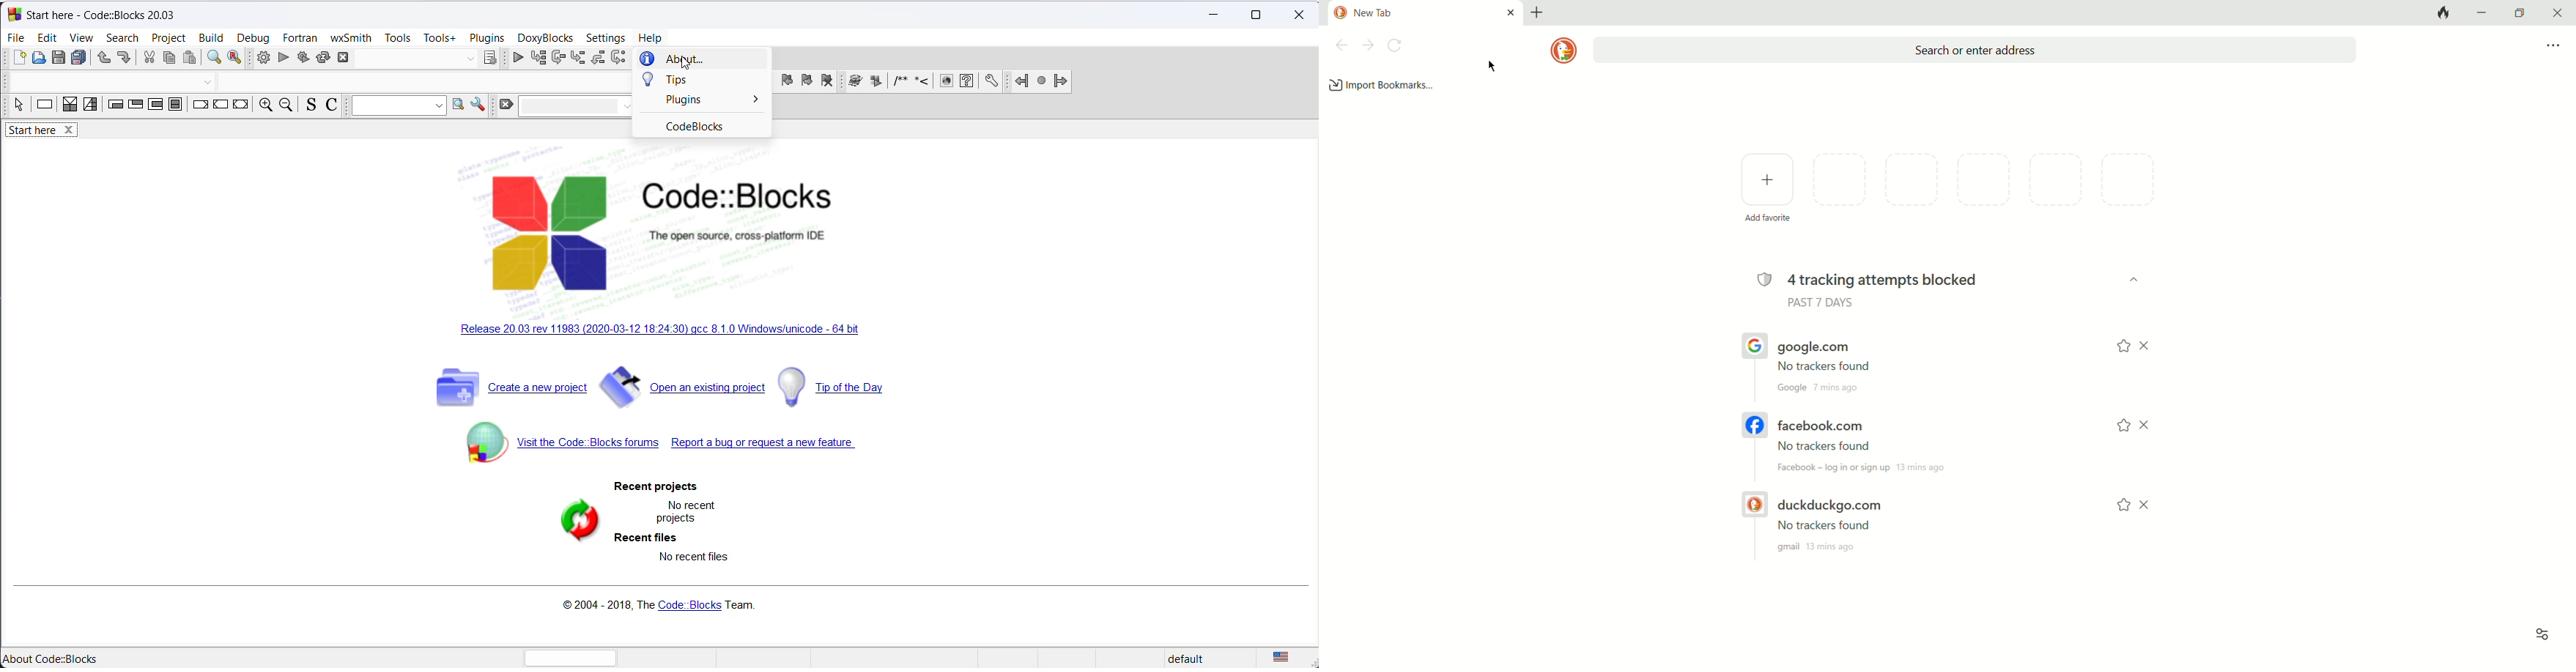 The image size is (2576, 672). Describe the element at coordinates (396, 38) in the screenshot. I see `tools` at that location.